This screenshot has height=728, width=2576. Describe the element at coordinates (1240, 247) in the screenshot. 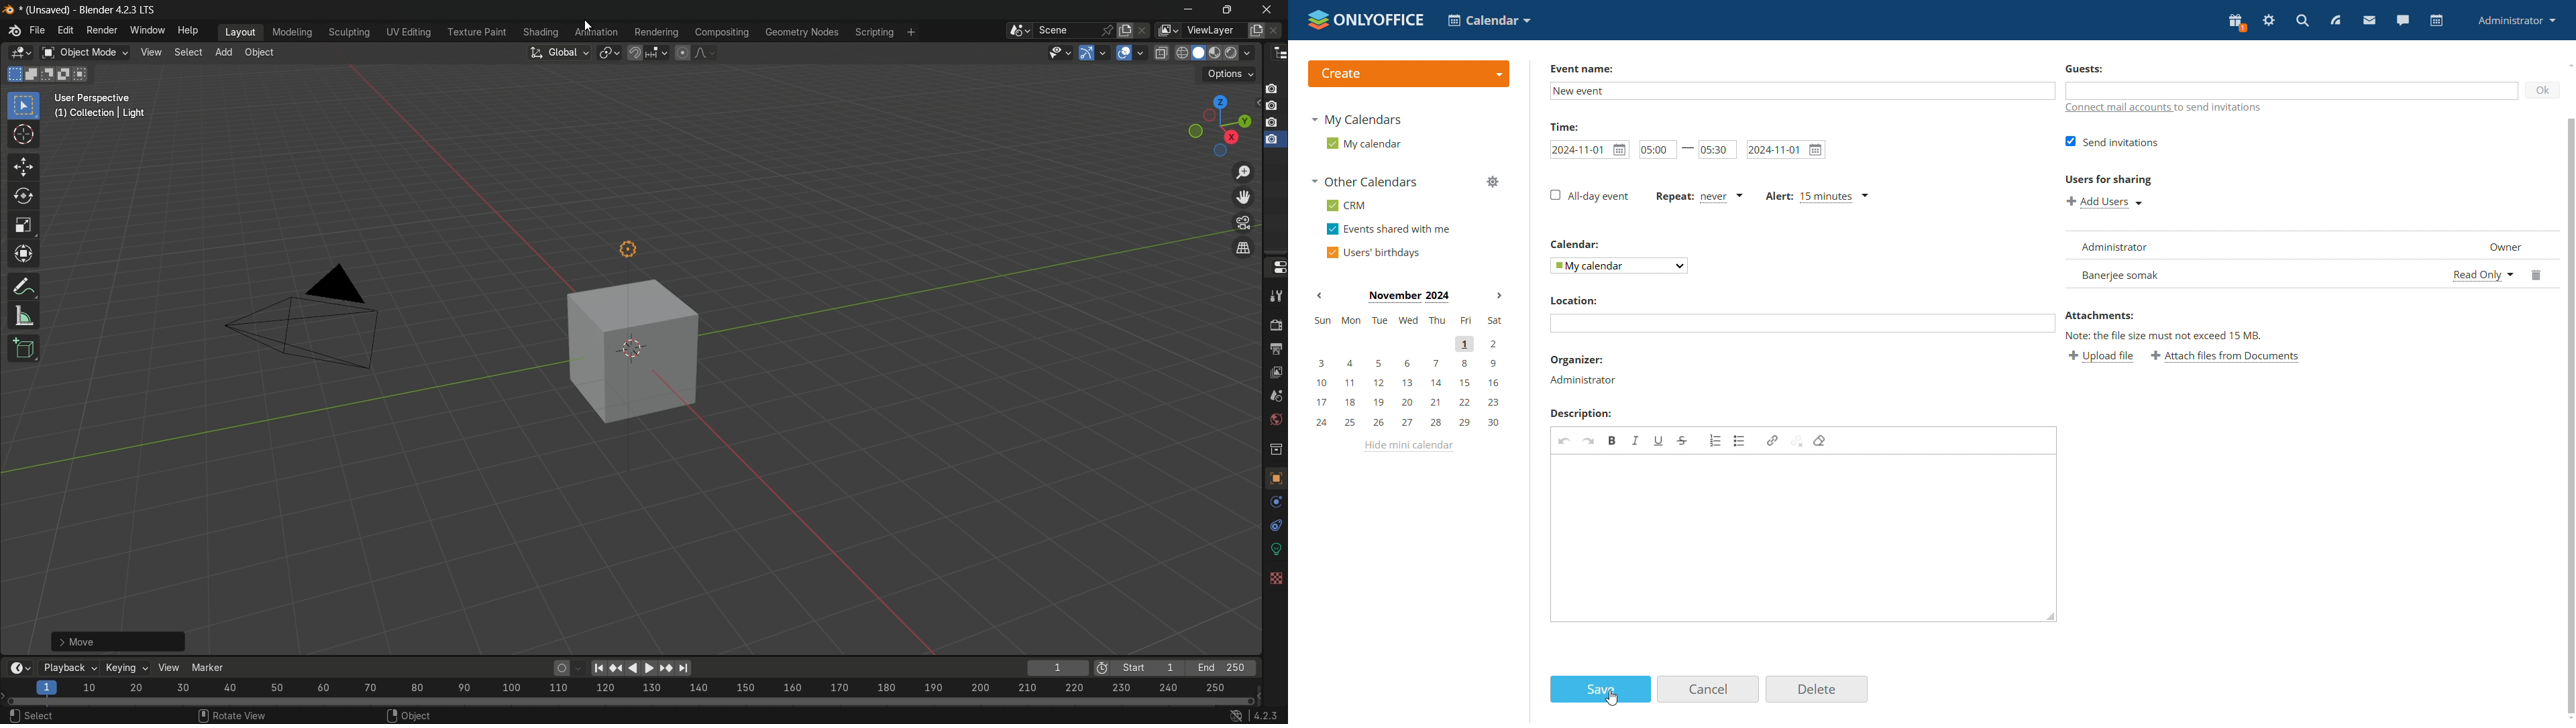

I see `switch current view` at that location.